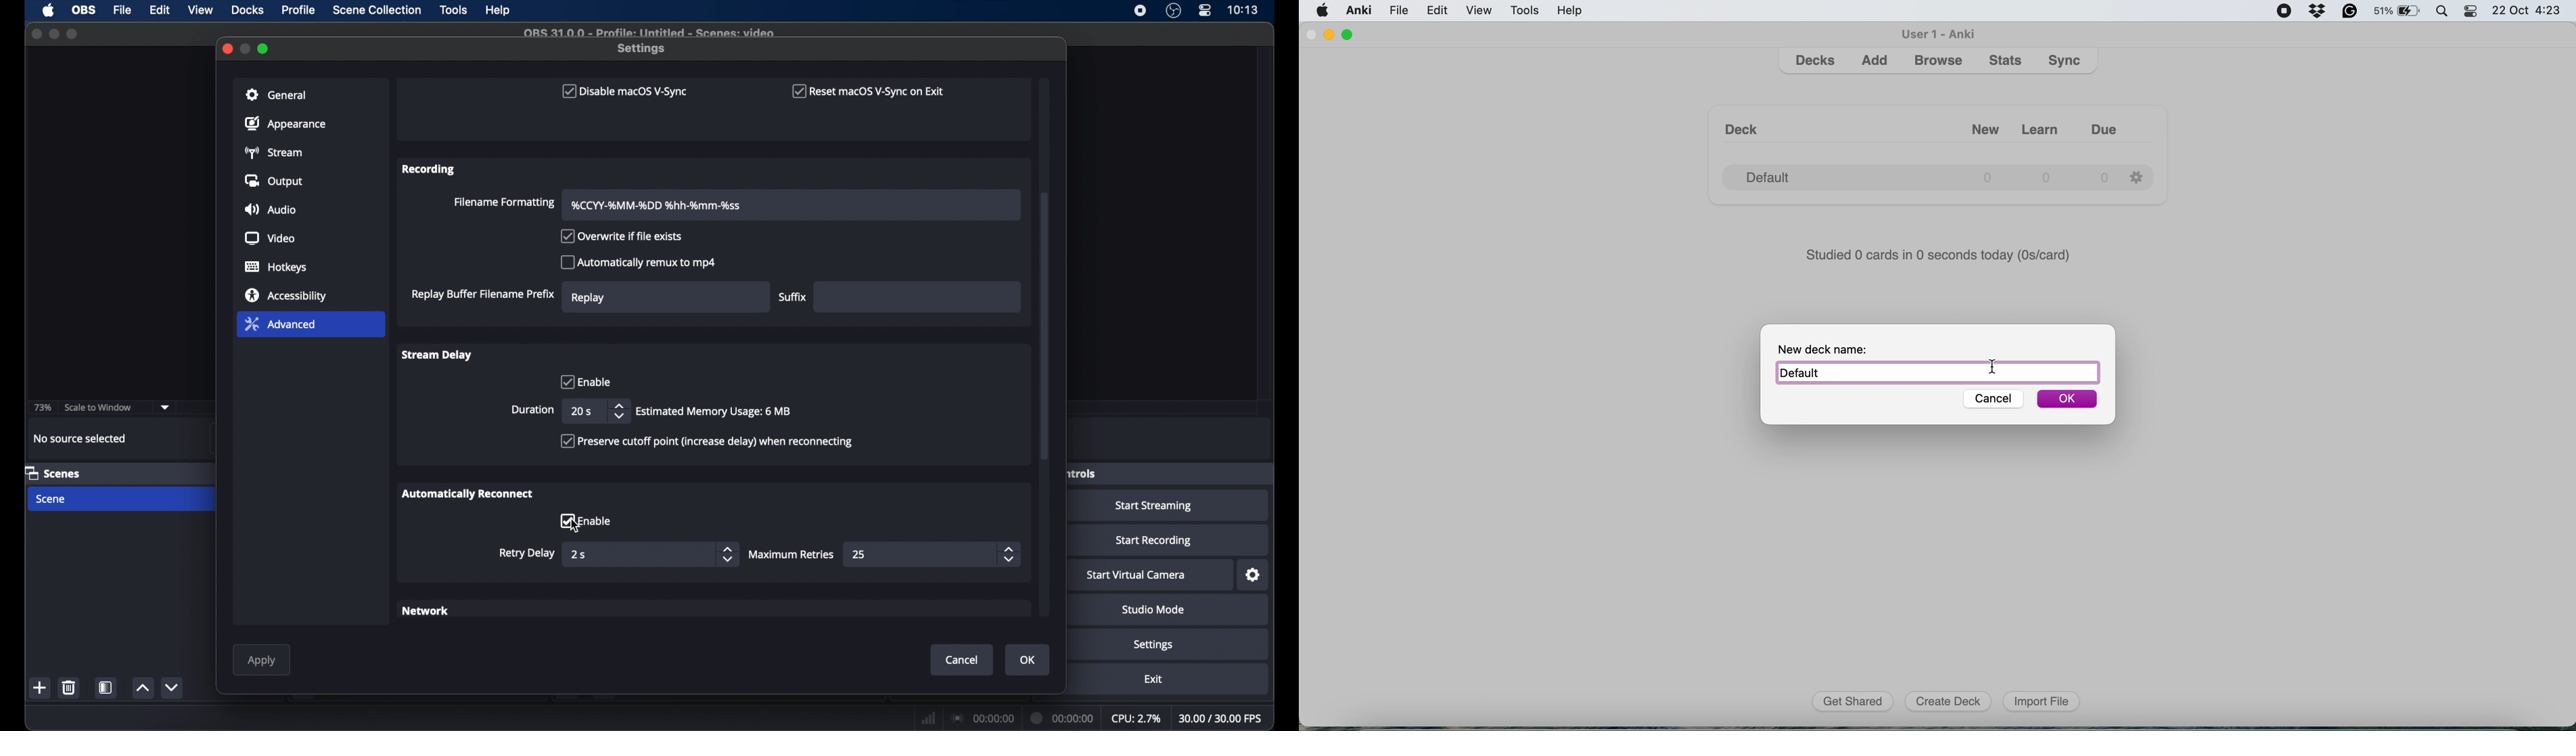  Describe the element at coordinates (1747, 124) in the screenshot. I see `Deck` at that location.